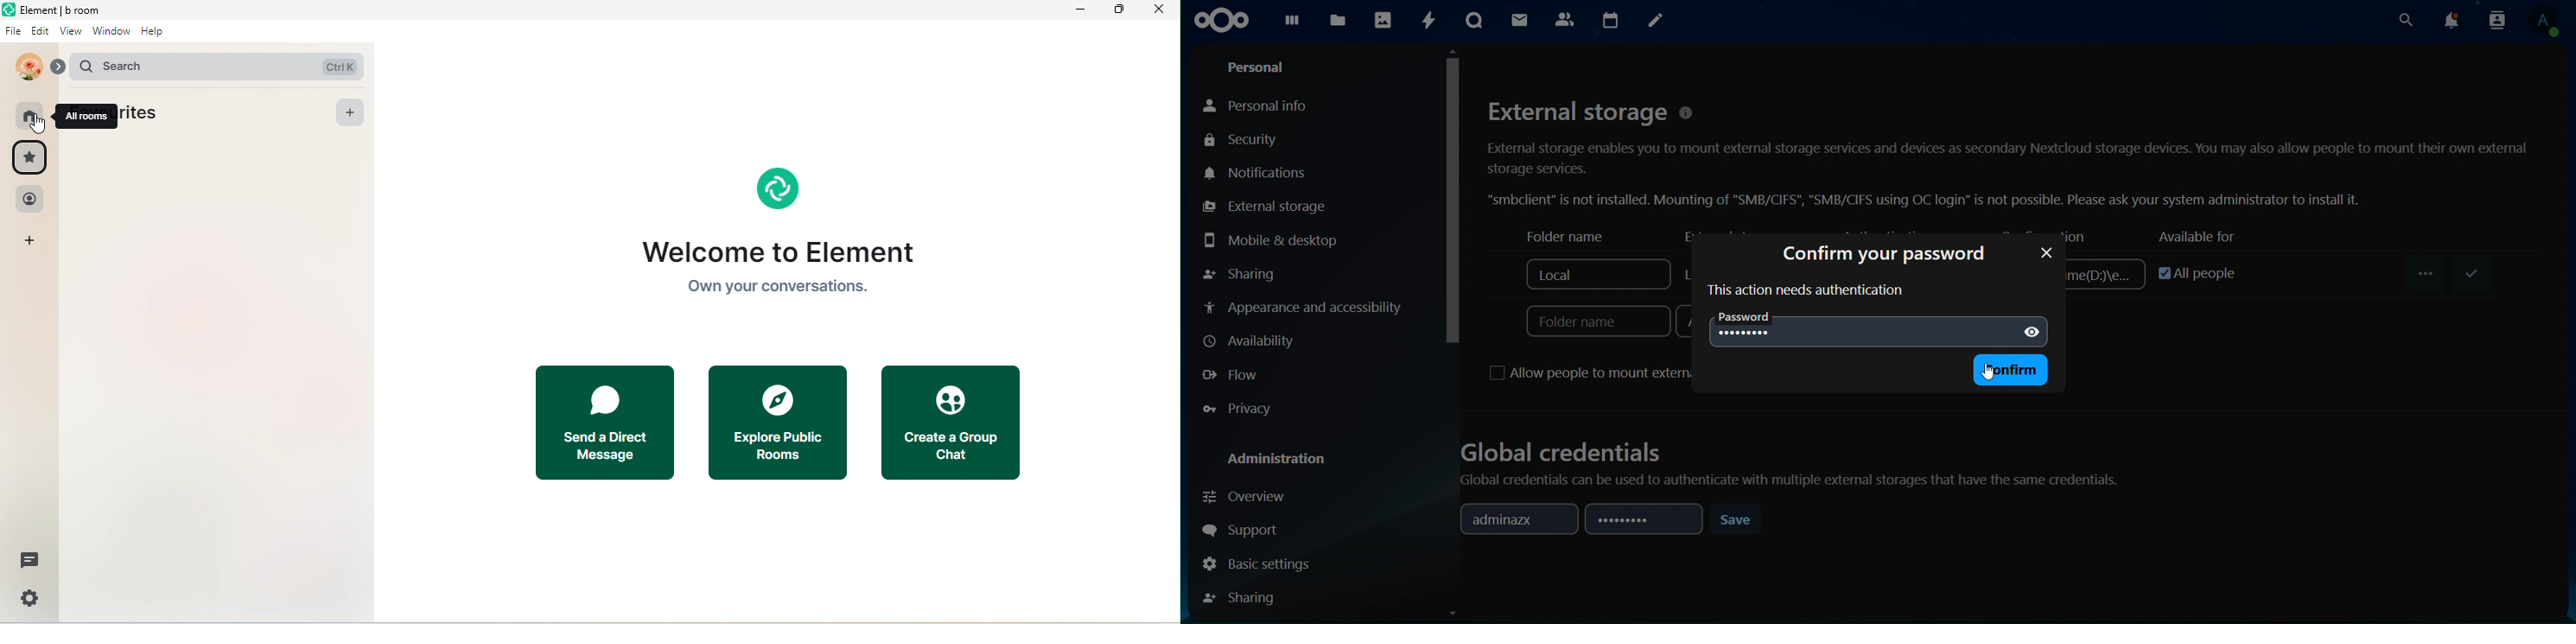 The height and width of the screenshot is (644, 2576). What do you see at coordinates (1258, 65) in the screenshot?
I see `personal` at bounding box center [1258, 65].